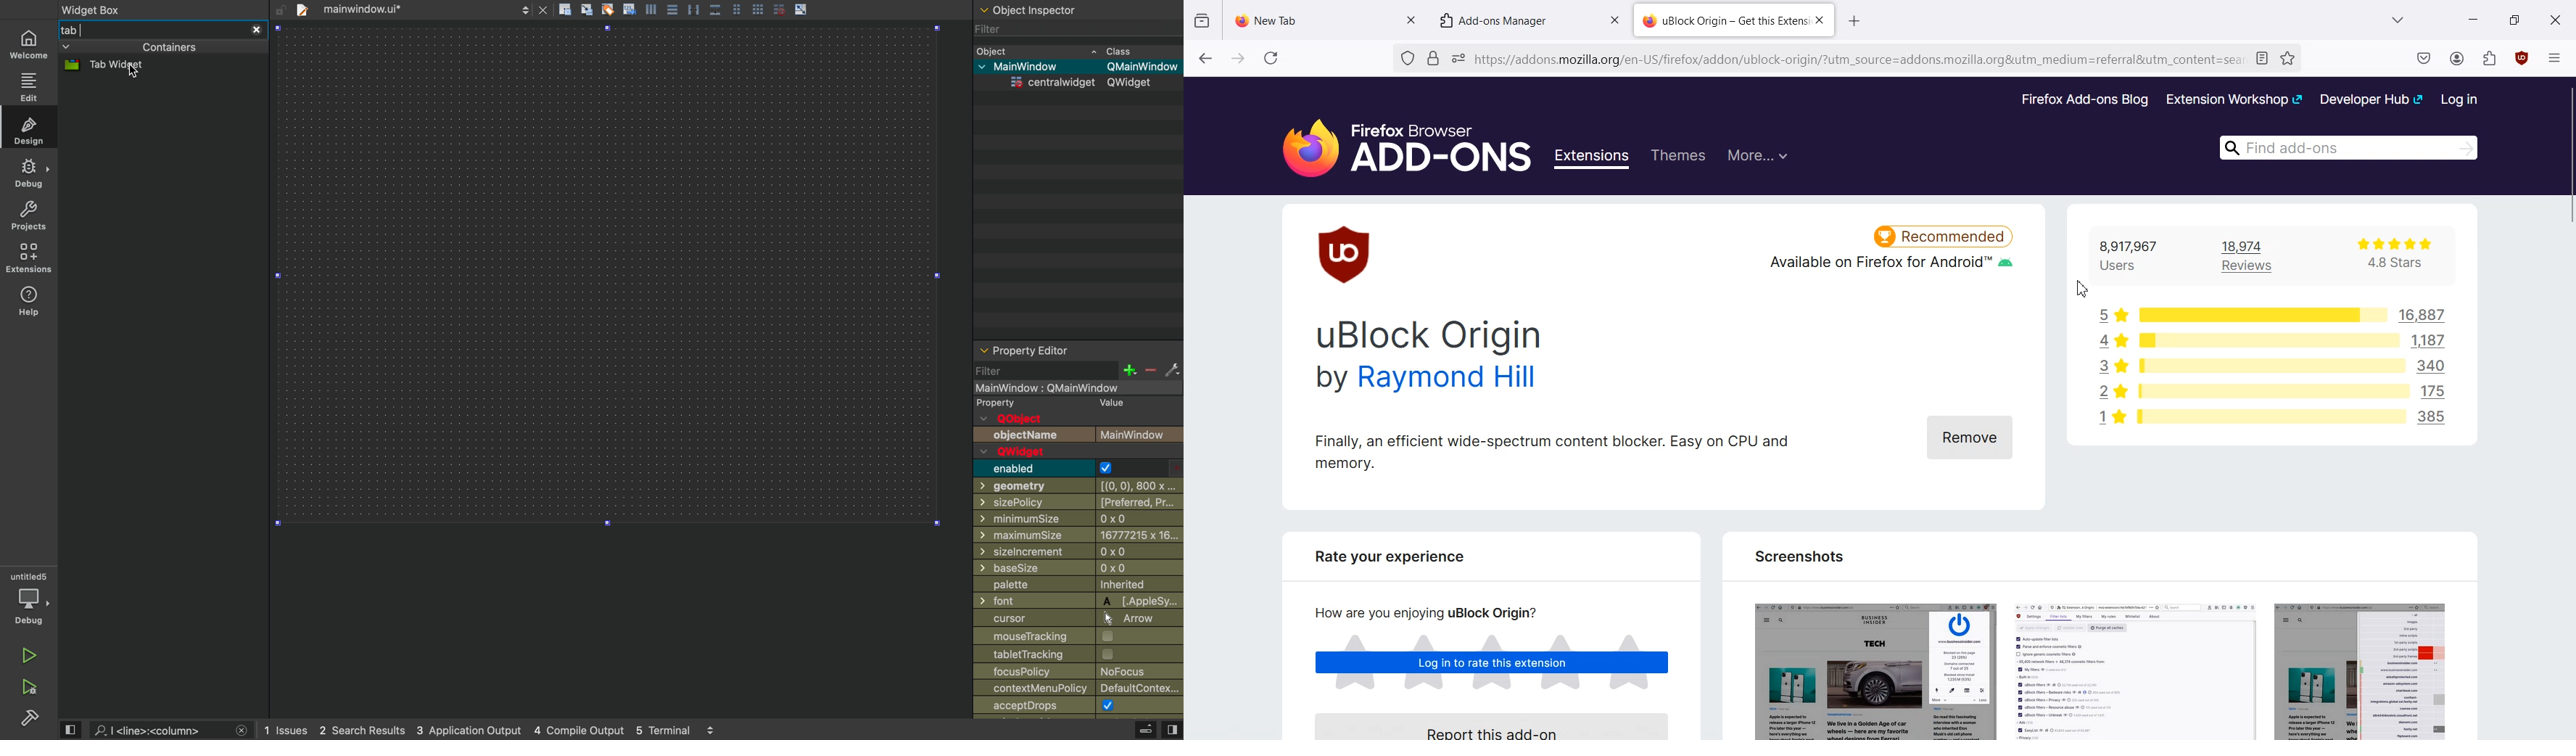 This screenshot has width=2576, height=756. I want to click on widget box, so click(155, 9).